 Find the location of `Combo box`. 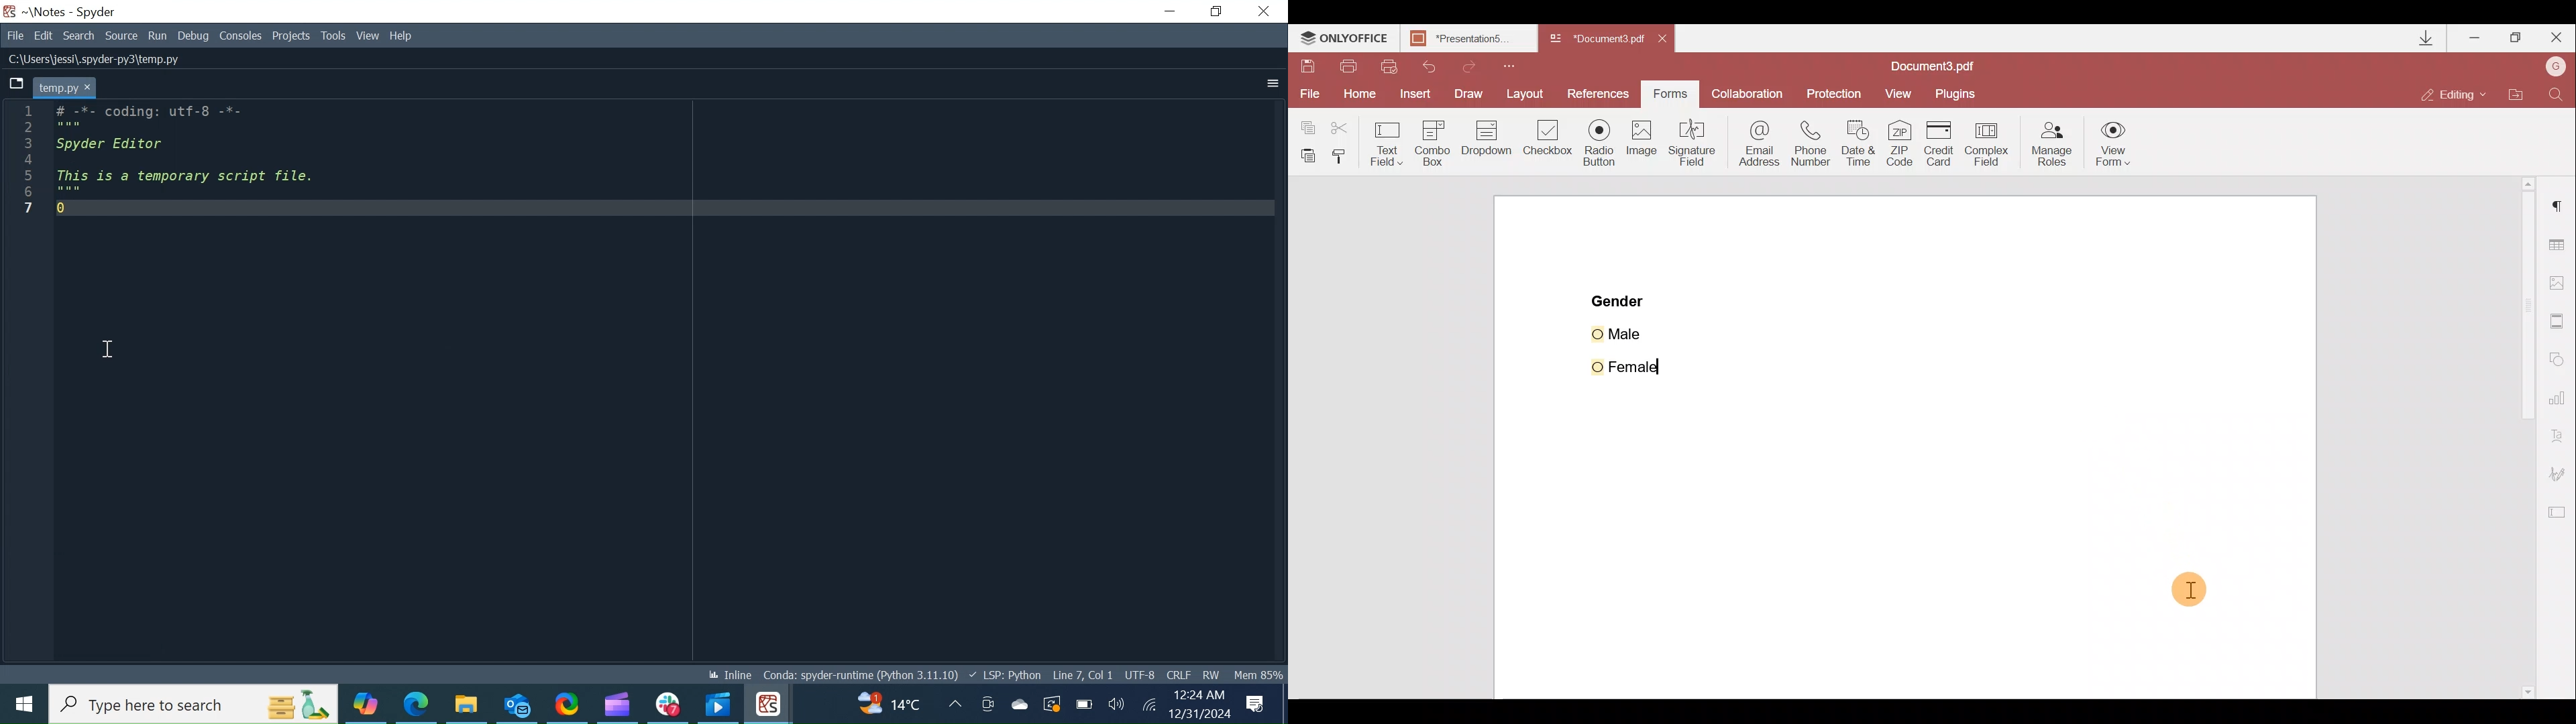

Combo box is located at coordinates (1430, 141).